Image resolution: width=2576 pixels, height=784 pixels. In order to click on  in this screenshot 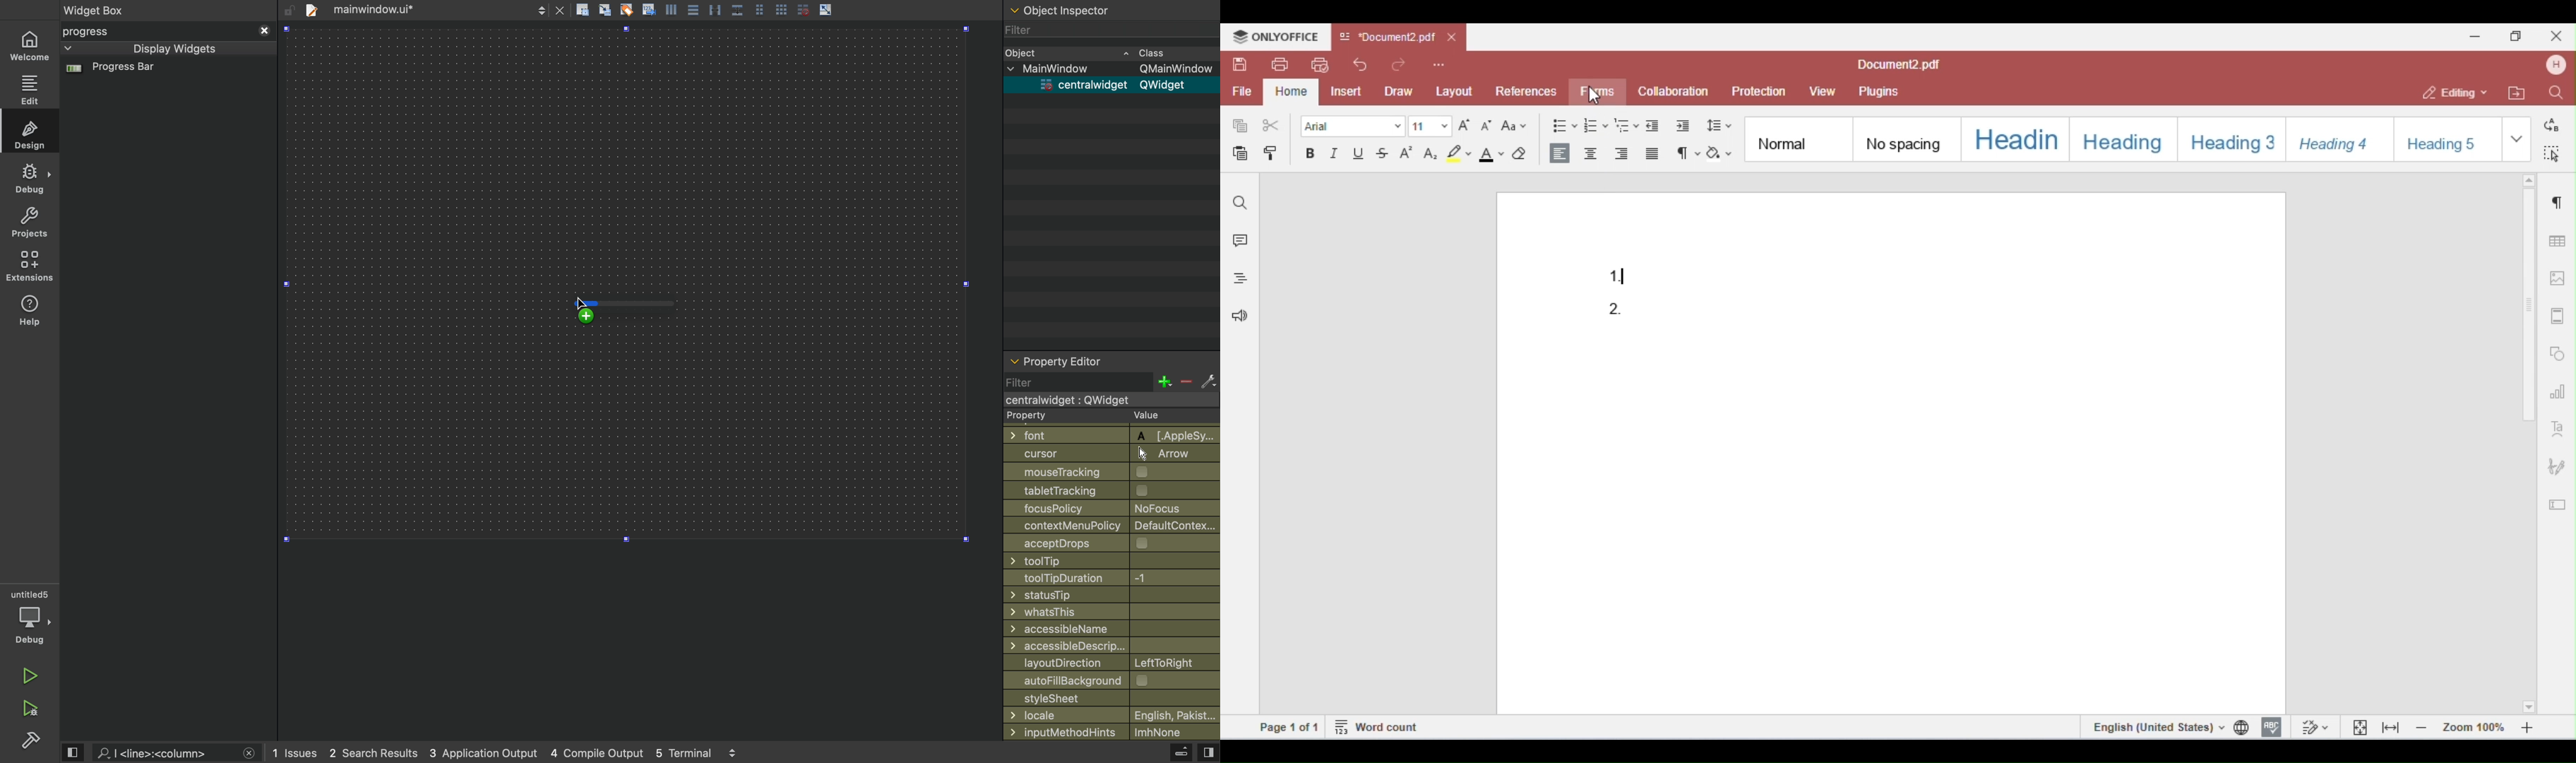, I will do `click(68, 754)`.